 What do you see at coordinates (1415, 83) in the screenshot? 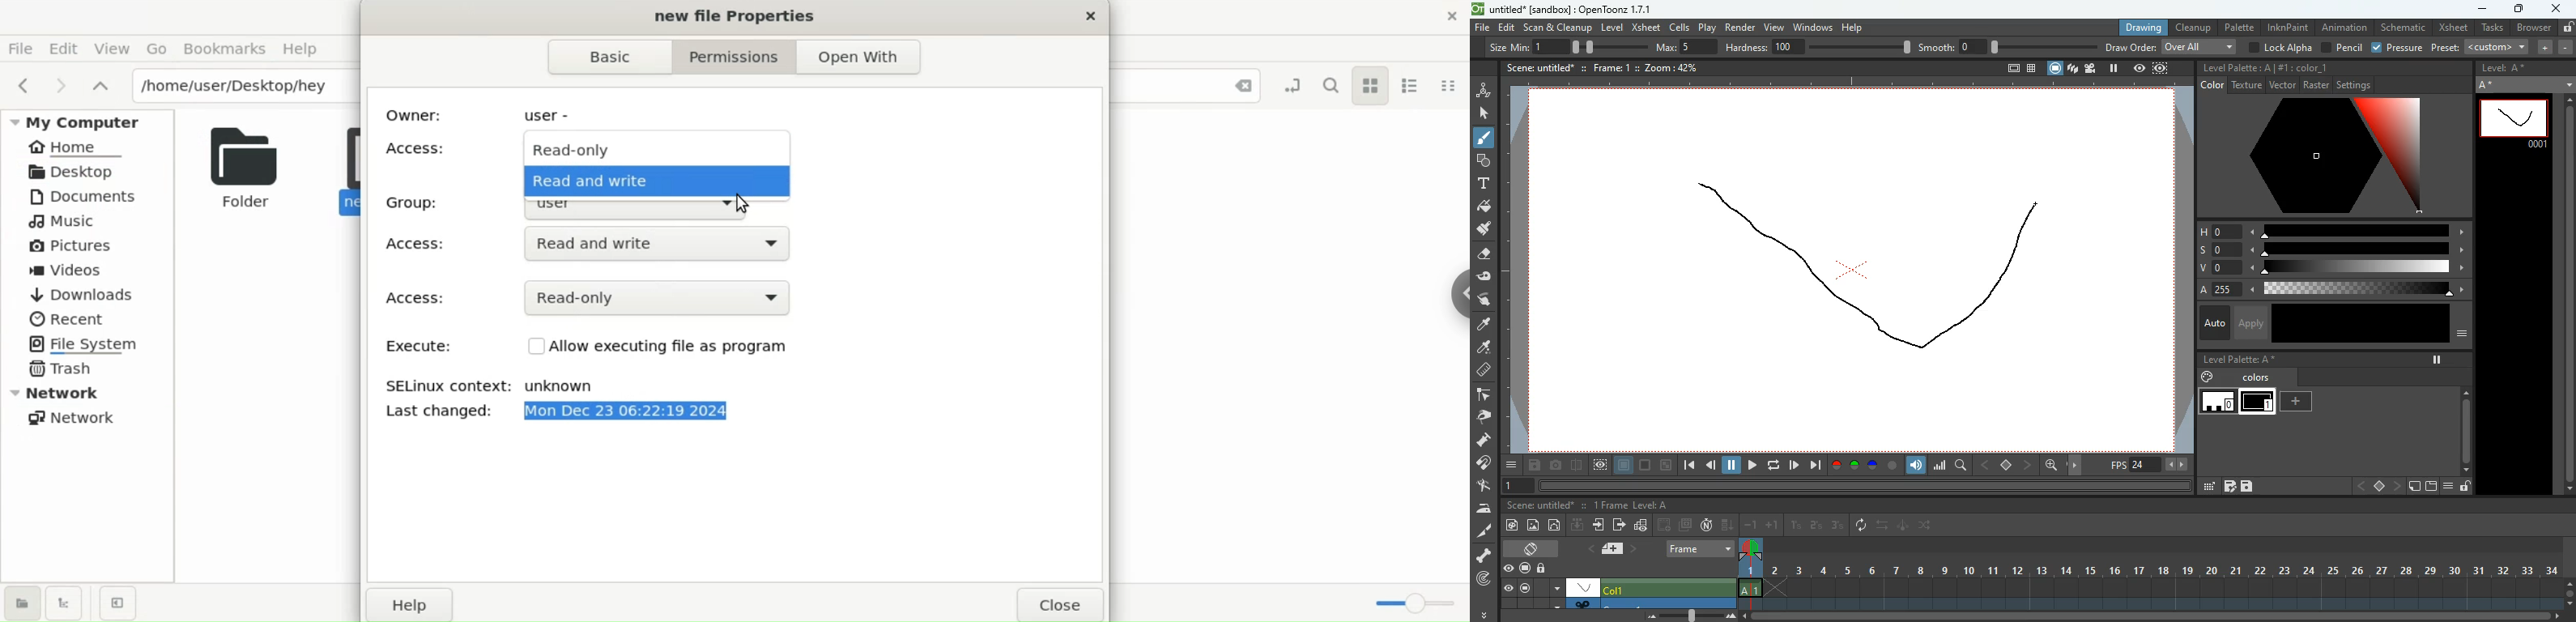
I see `lis view` at bounding box center [1415, 83].